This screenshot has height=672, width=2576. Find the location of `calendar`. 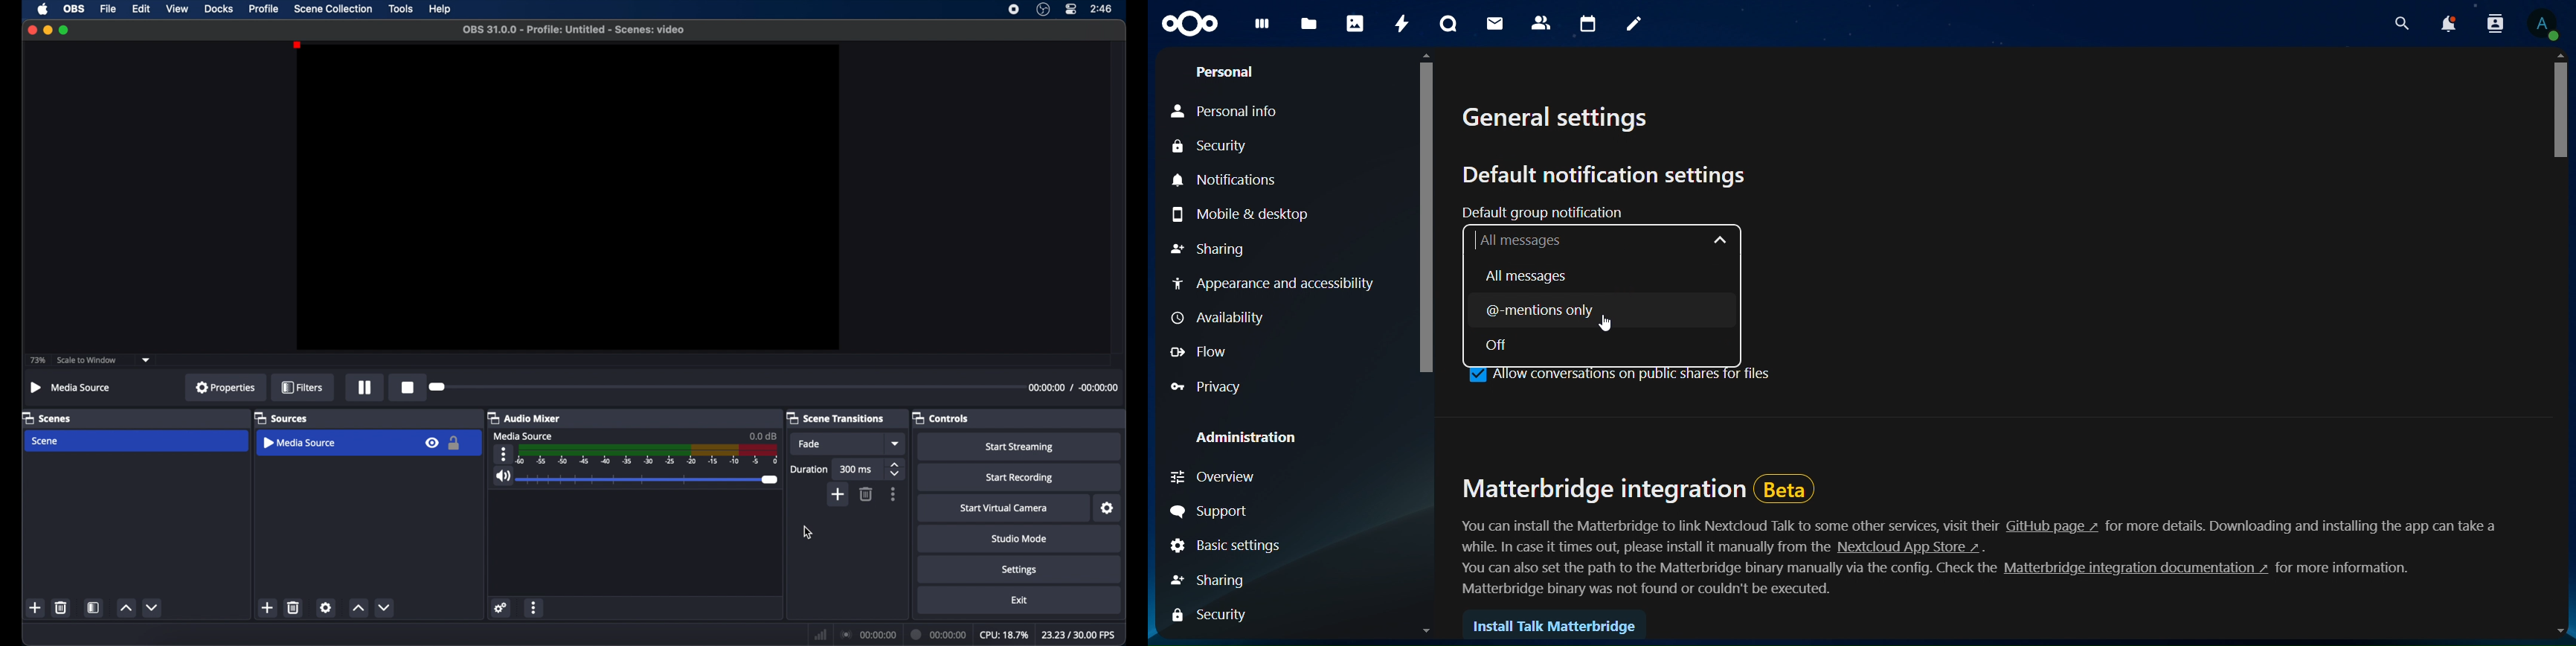

calendar is located at coordinates (1586, 24).